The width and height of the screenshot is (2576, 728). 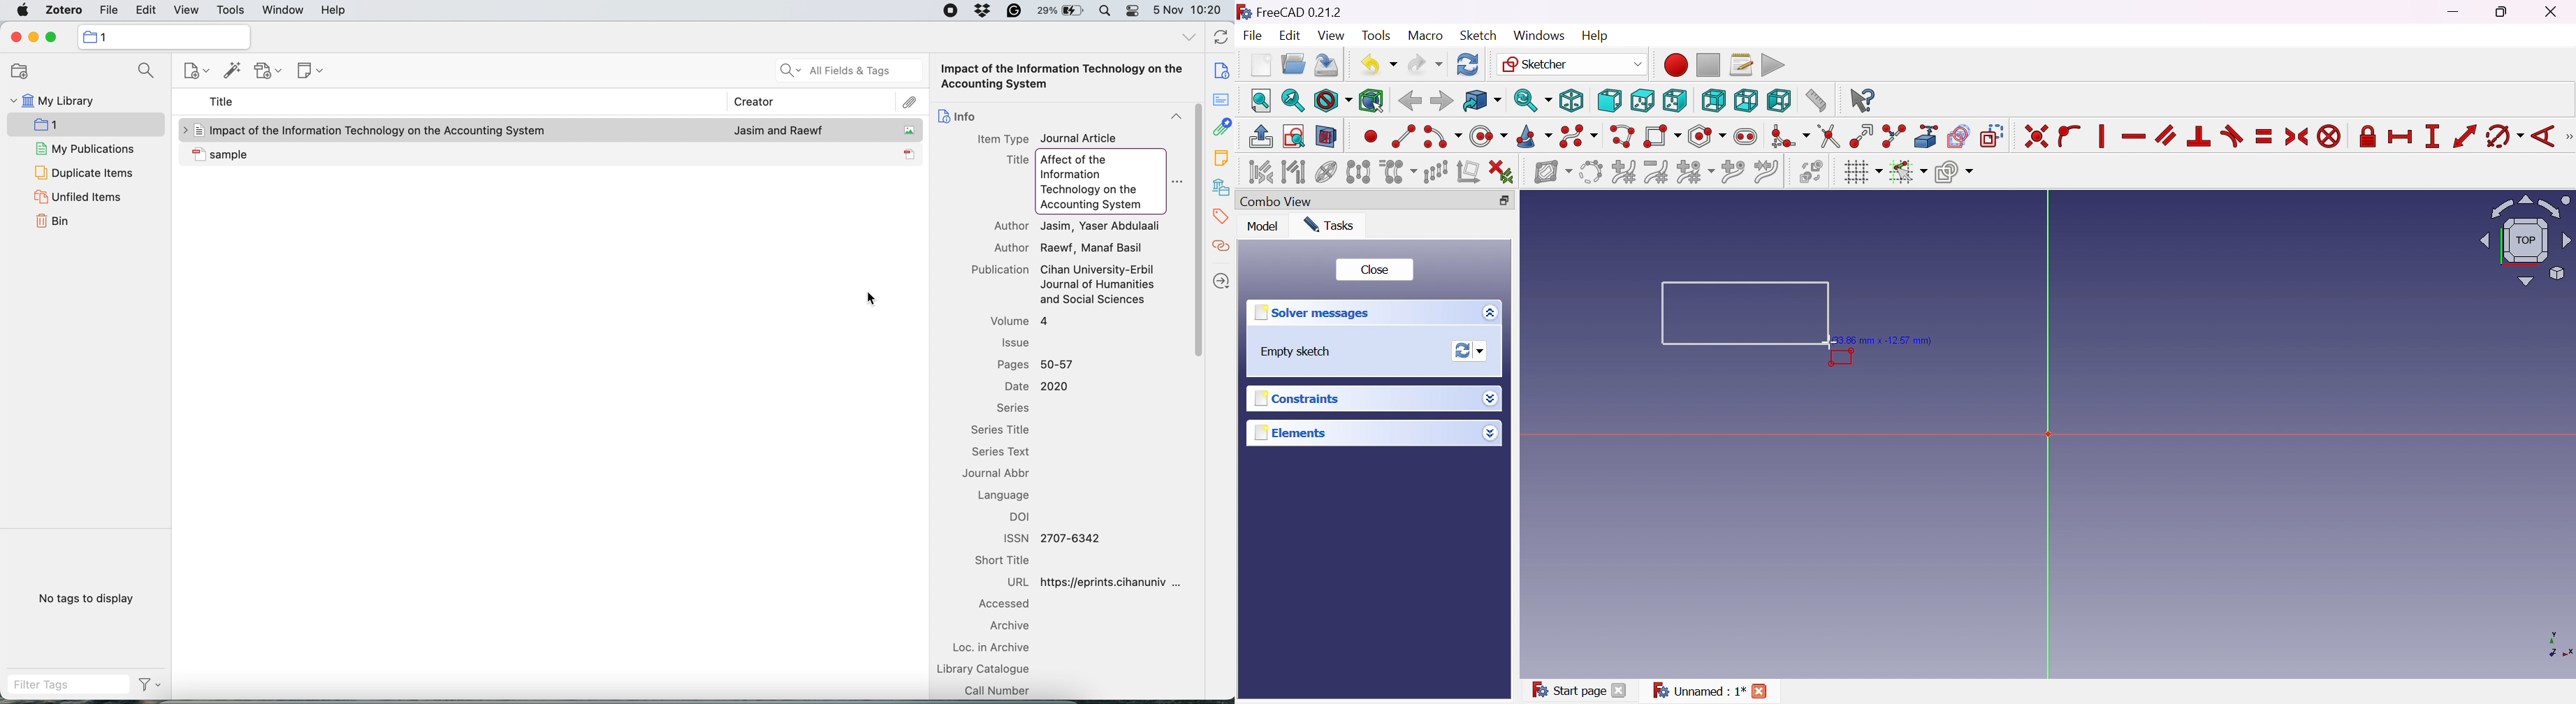 What do you see at coordinates (1221, 70) in the screenshot?
I see `note info` at bounding box center [1221, 70].